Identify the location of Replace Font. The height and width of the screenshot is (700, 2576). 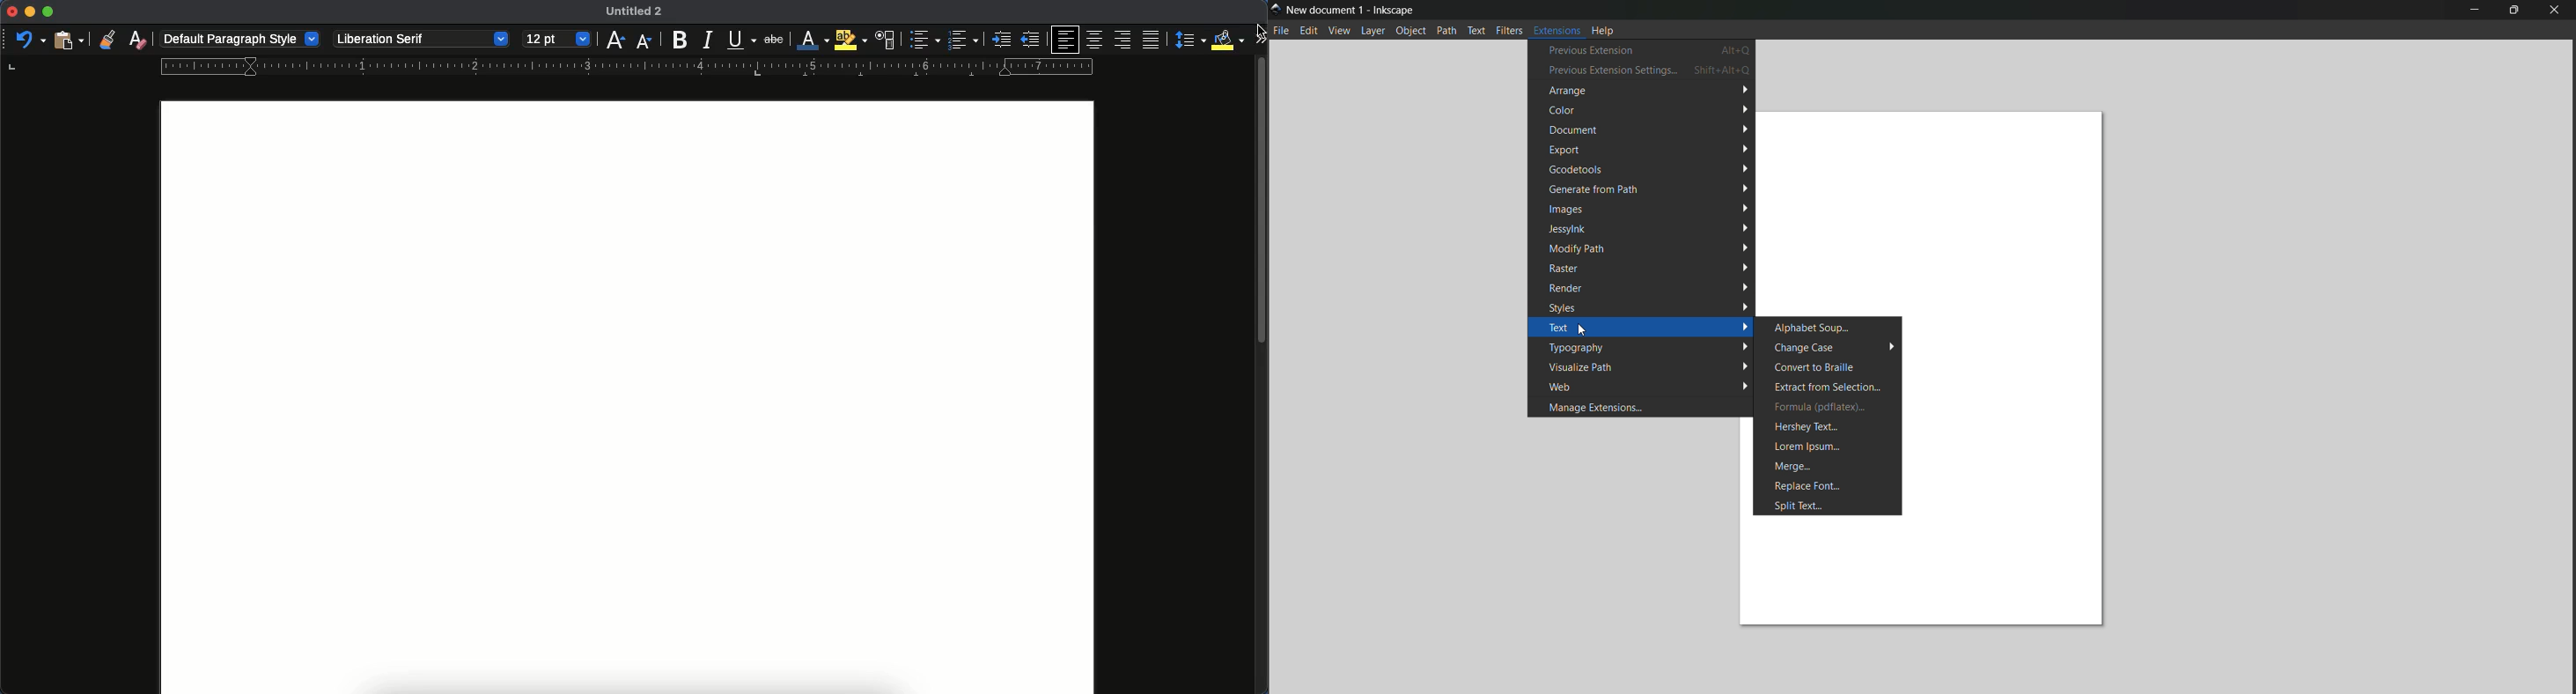
(1828, 485).